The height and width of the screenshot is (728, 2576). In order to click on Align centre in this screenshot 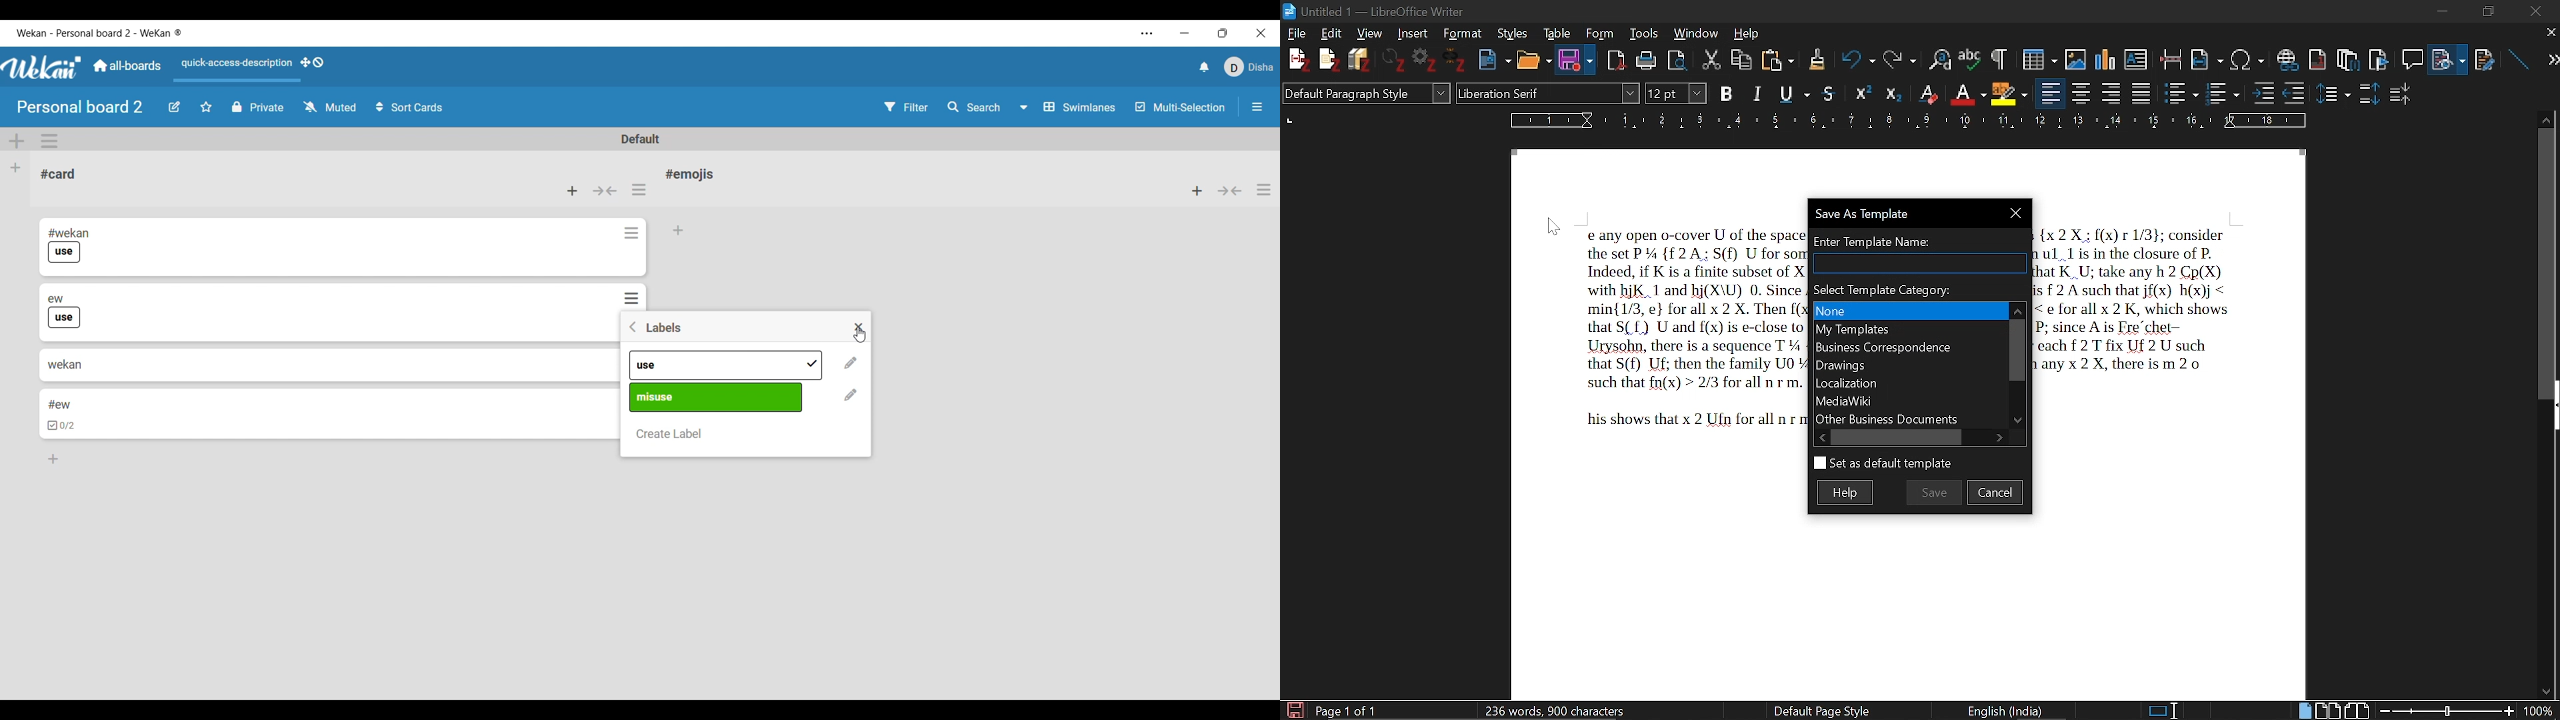, I will do `click(2083, 92)`.